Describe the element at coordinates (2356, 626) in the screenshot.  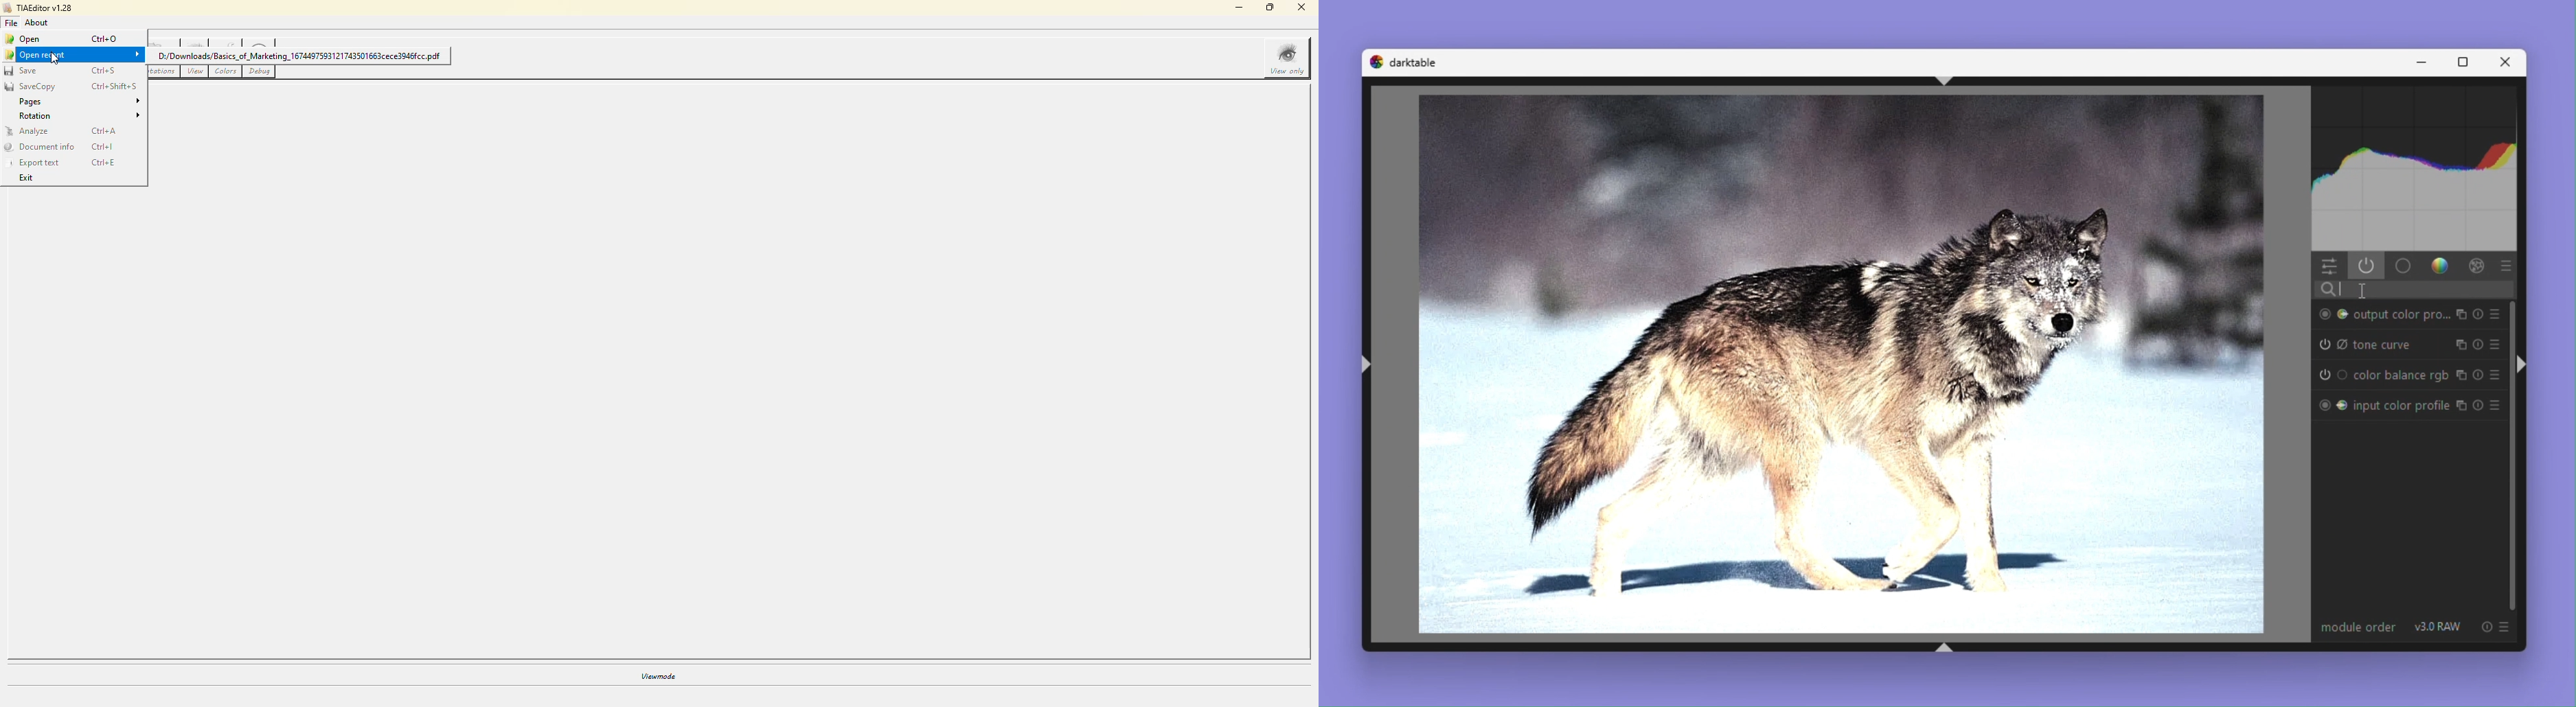
I see `Module order` at that location.